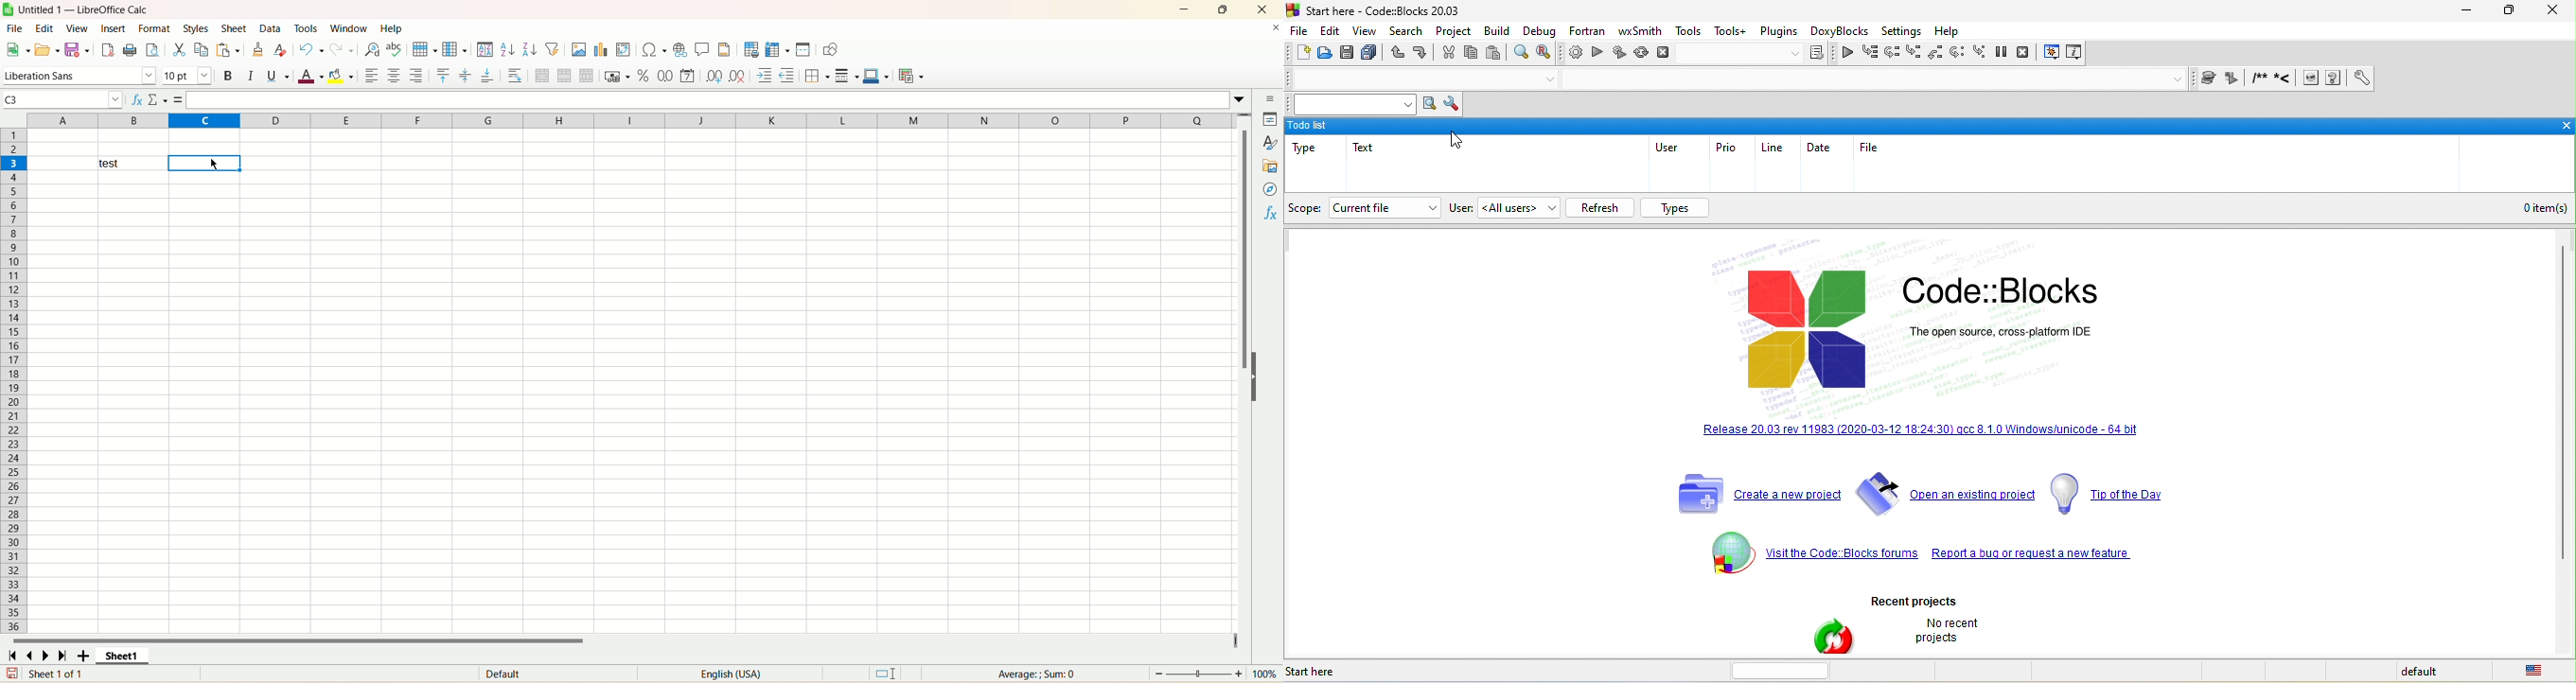  What do you see at coordinates (1255, 377) in the screenshot?
I see `Expand/Collapse` at bounding box center [1255, 377].